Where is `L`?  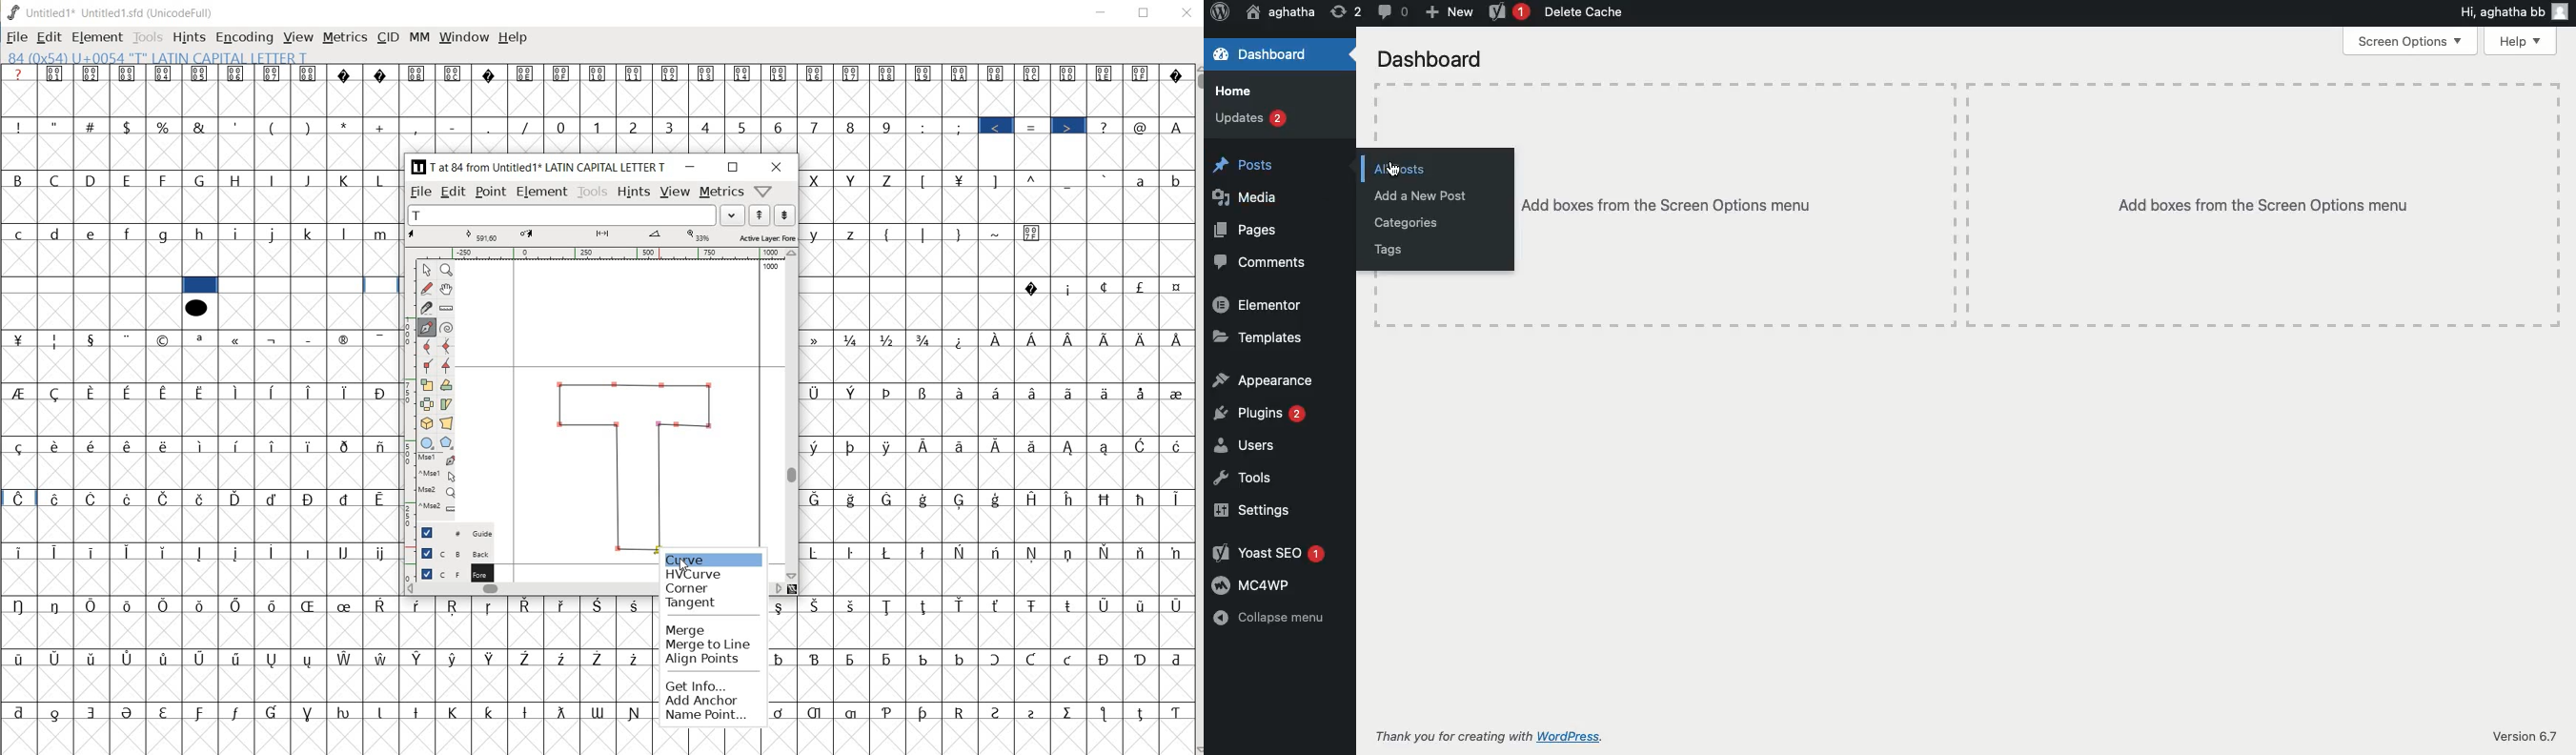 L is located at coordinates (383, 180).